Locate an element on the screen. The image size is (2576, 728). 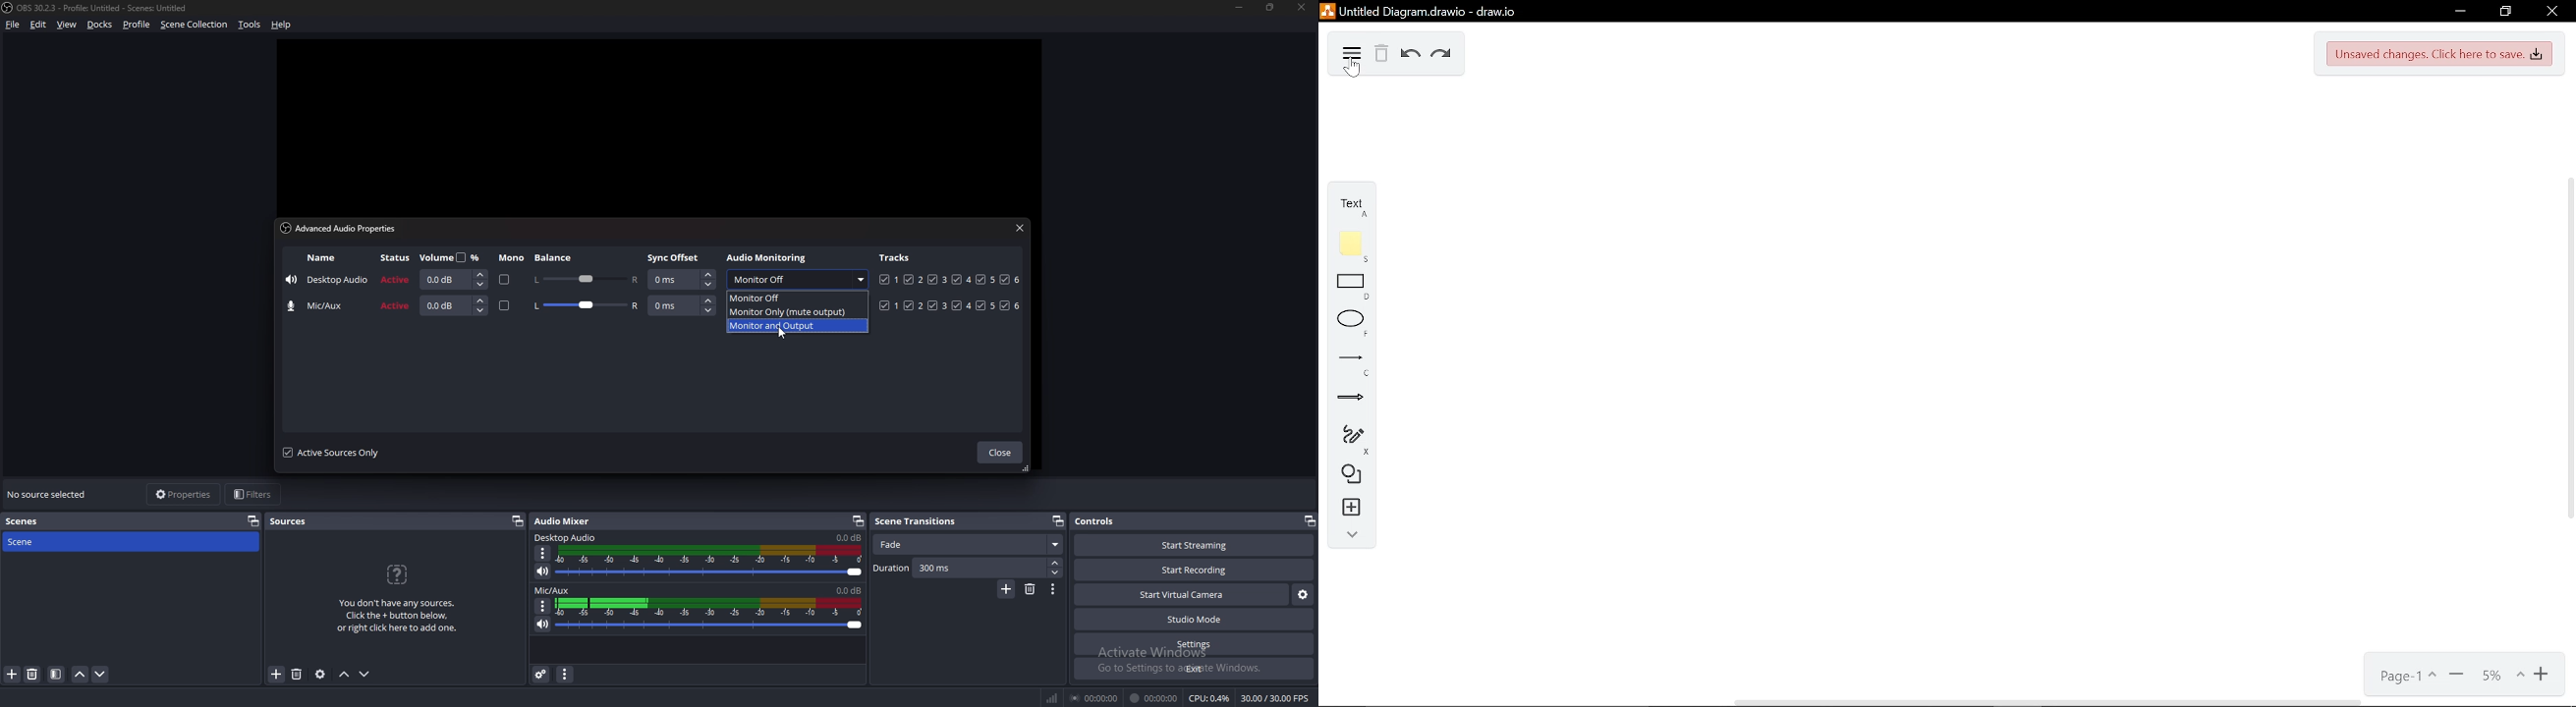
balance adjust is located at coordinates (585, 278).